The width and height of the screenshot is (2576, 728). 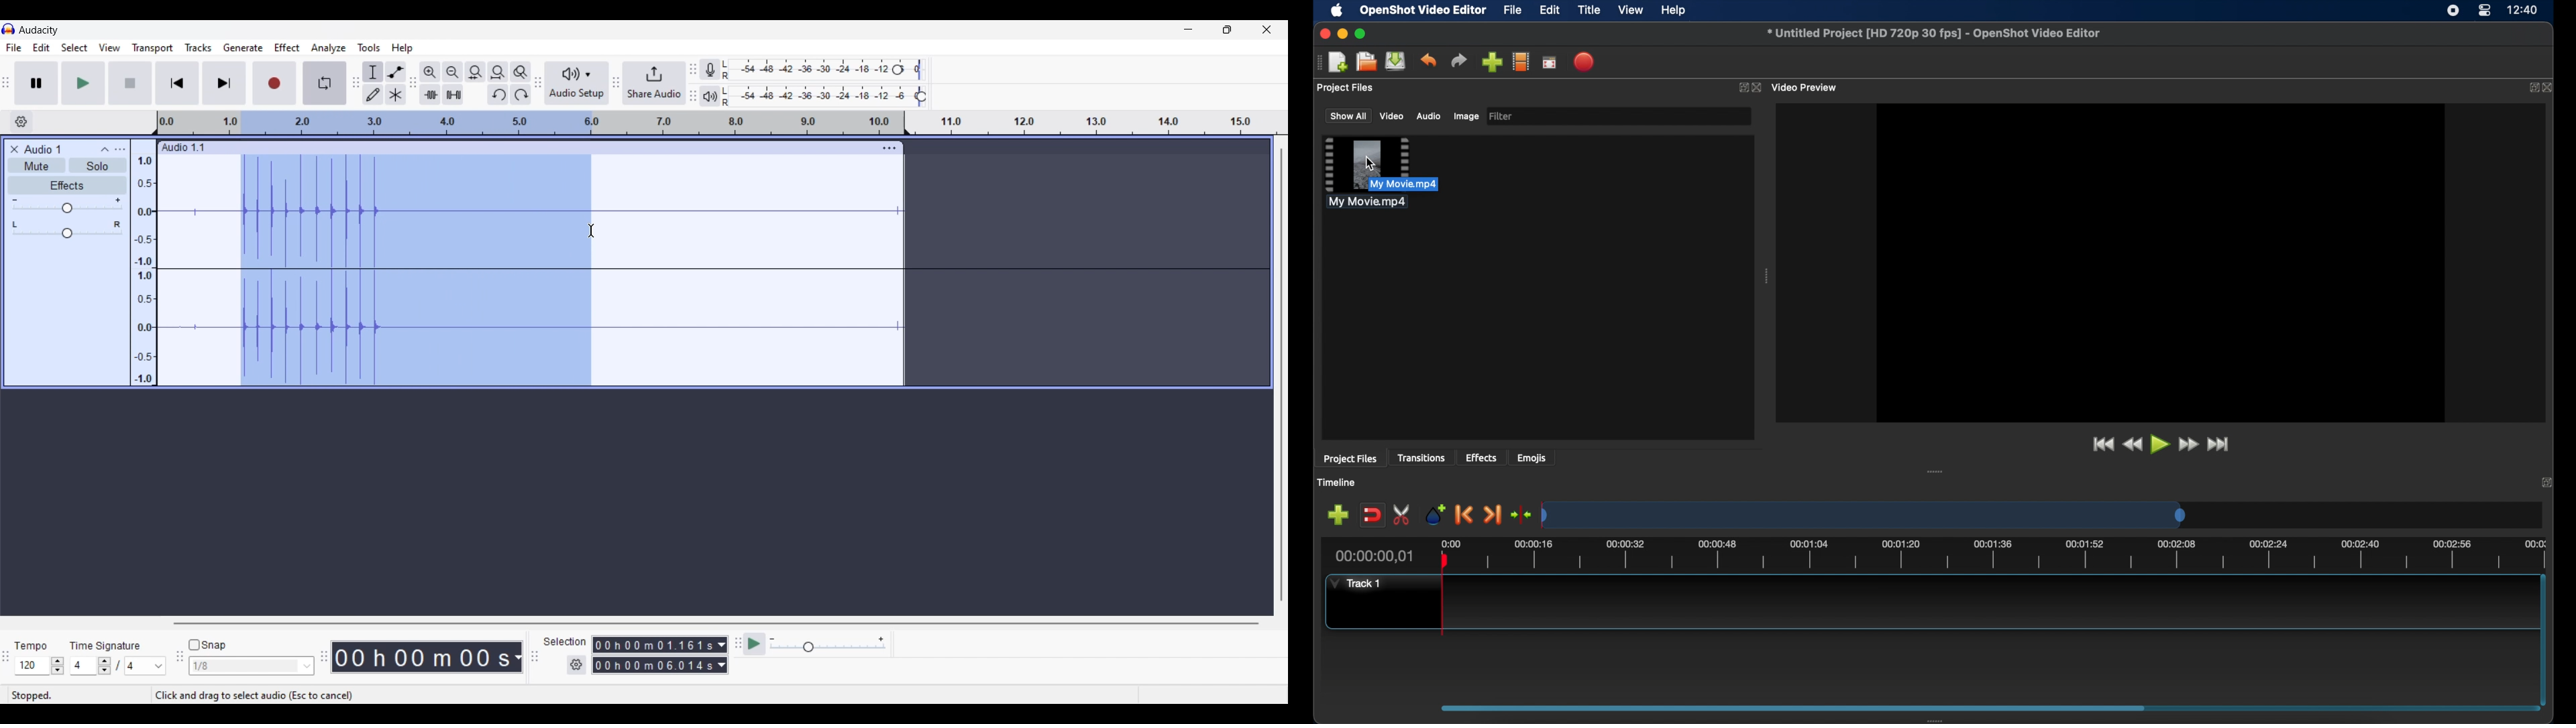 I want to click on Play/Play once, so click(x=83, y=82).